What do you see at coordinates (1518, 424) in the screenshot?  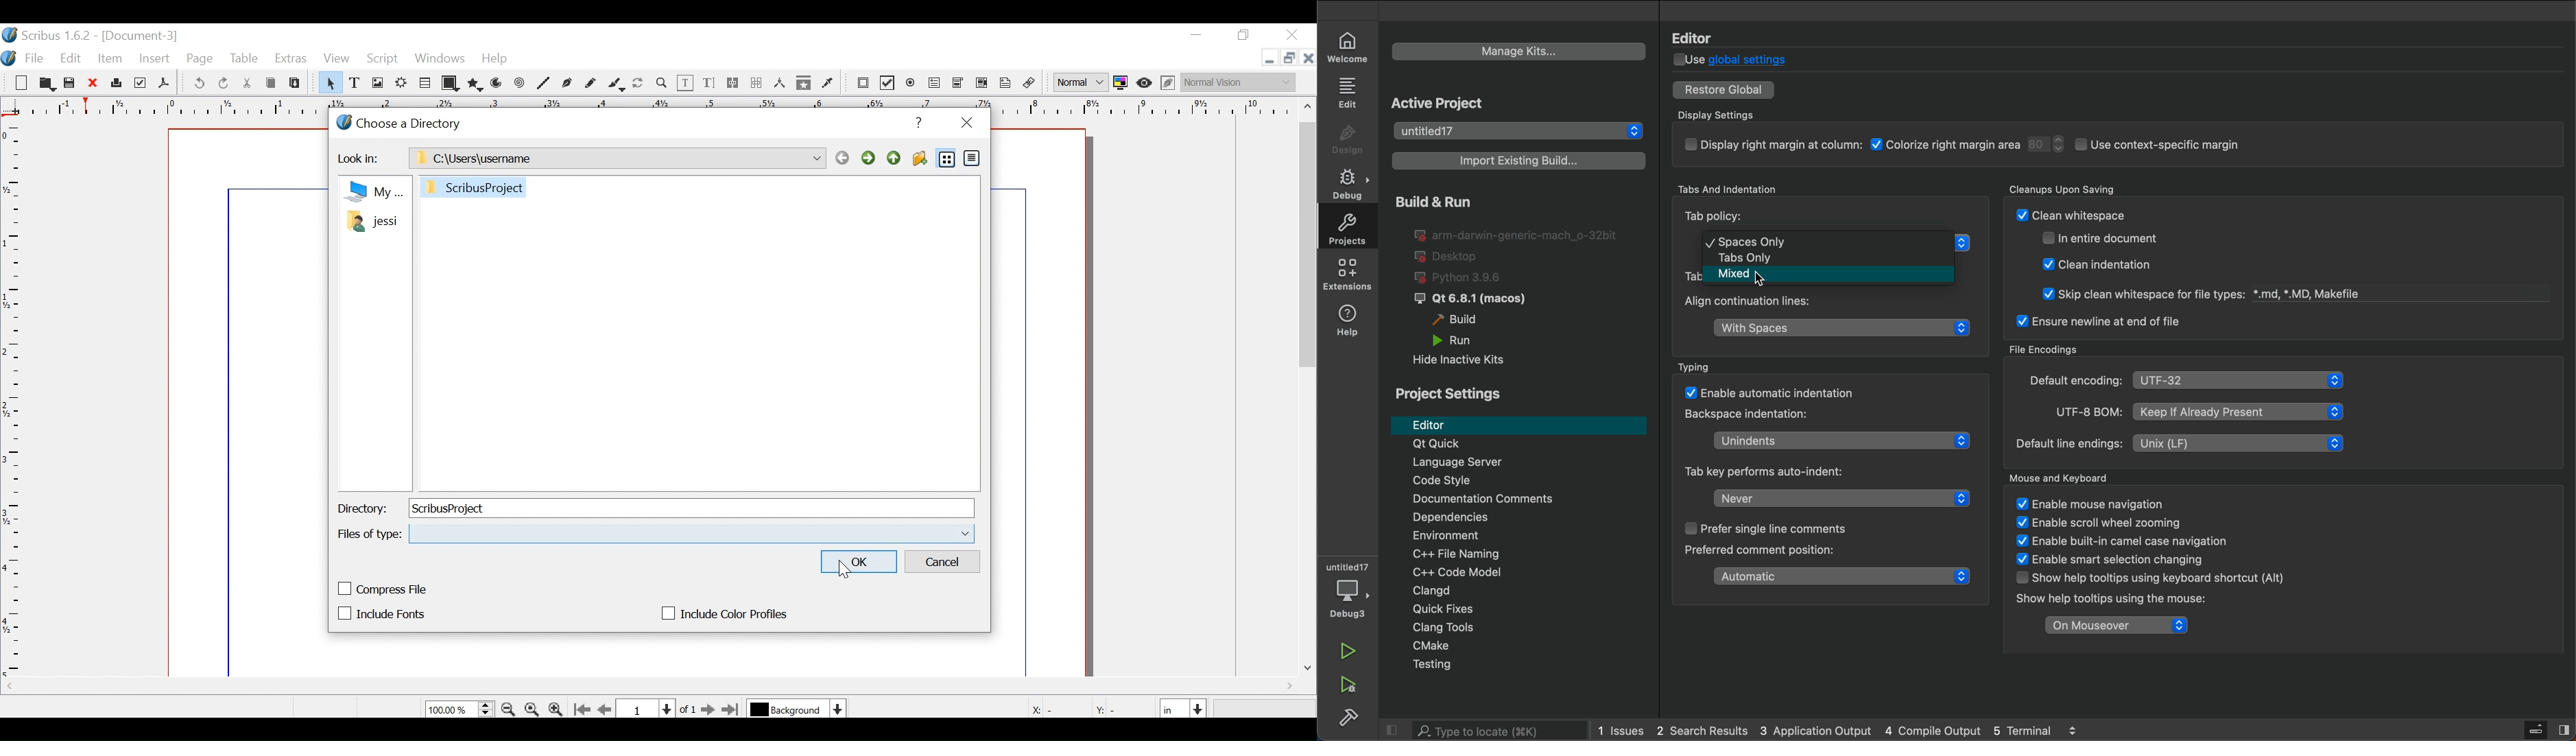 I see `editor` at bounding box center [1518, 424].